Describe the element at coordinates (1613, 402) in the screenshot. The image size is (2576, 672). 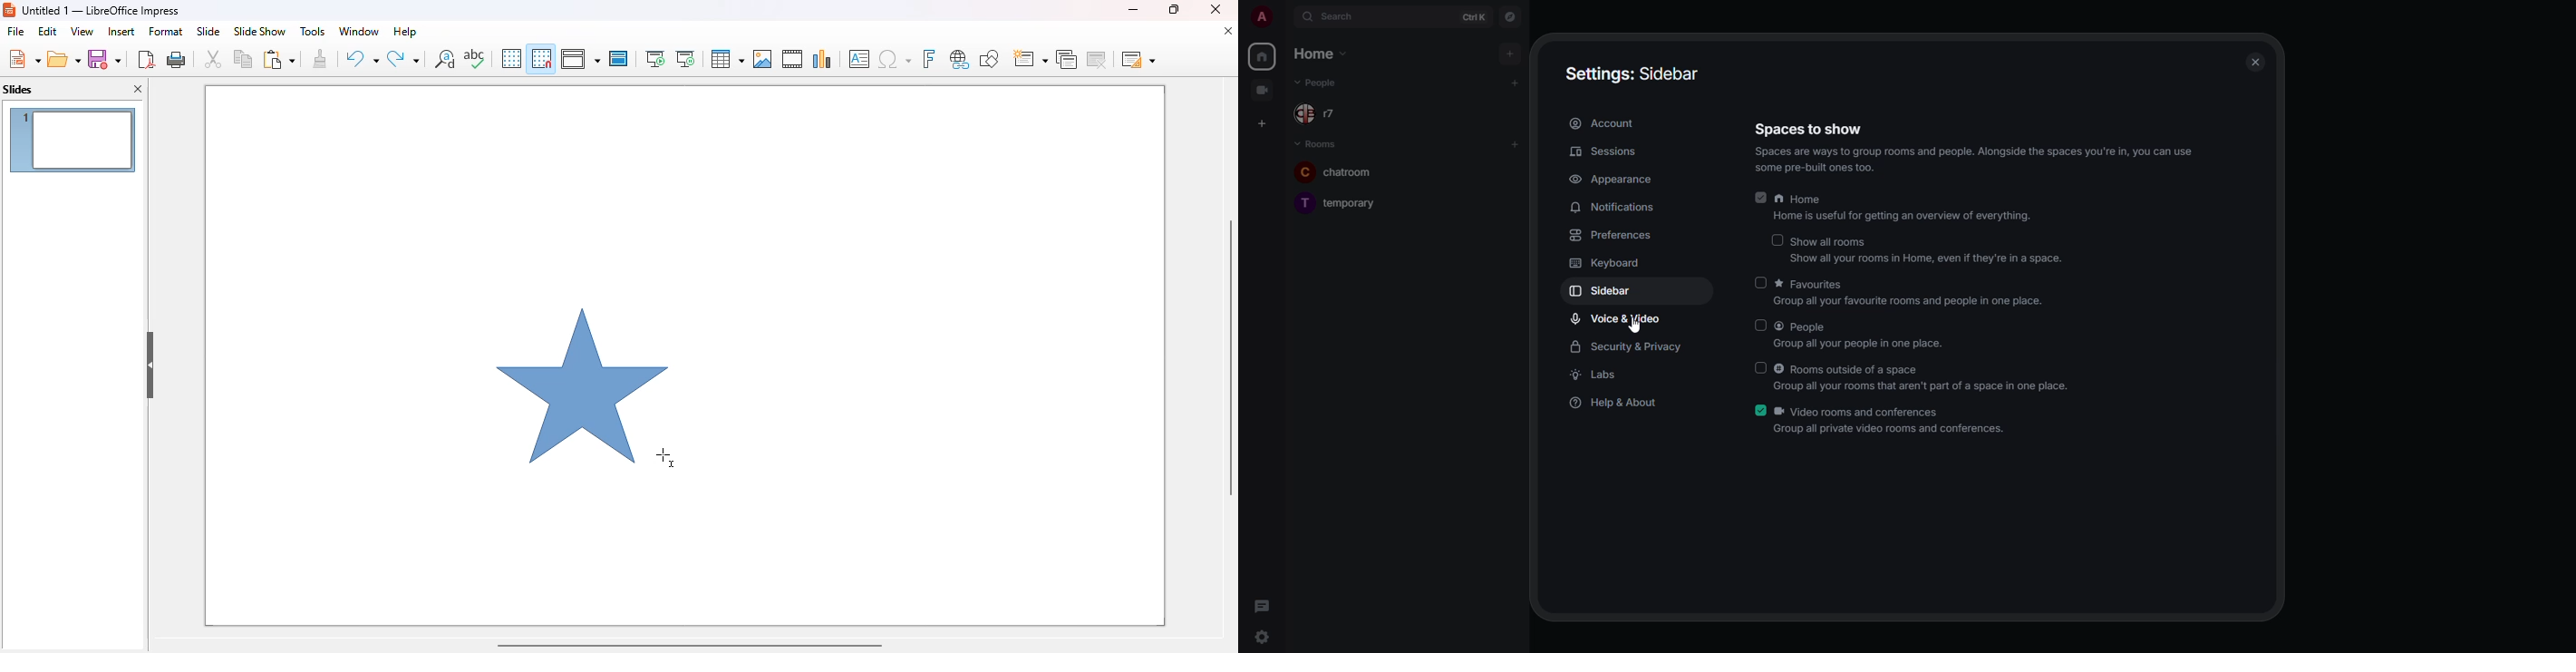
I see `help & about` at that location.